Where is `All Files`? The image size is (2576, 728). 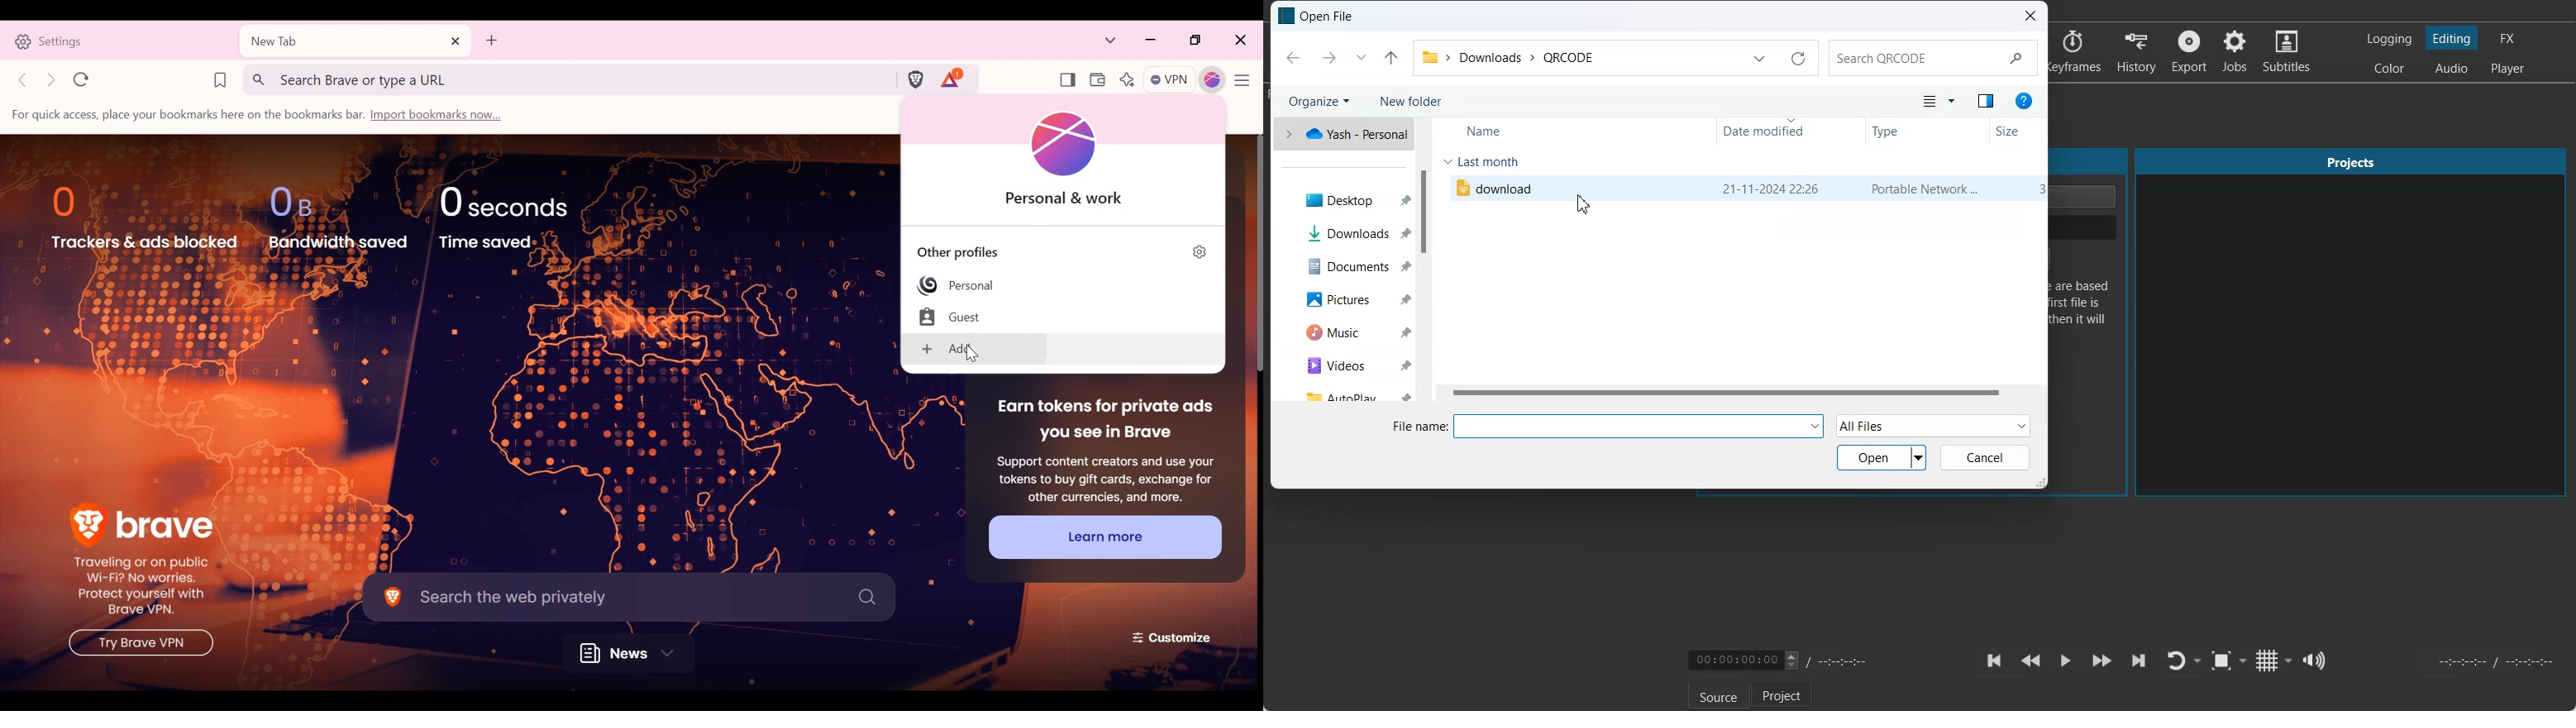 All Files is located at coordinates (1934, 426).